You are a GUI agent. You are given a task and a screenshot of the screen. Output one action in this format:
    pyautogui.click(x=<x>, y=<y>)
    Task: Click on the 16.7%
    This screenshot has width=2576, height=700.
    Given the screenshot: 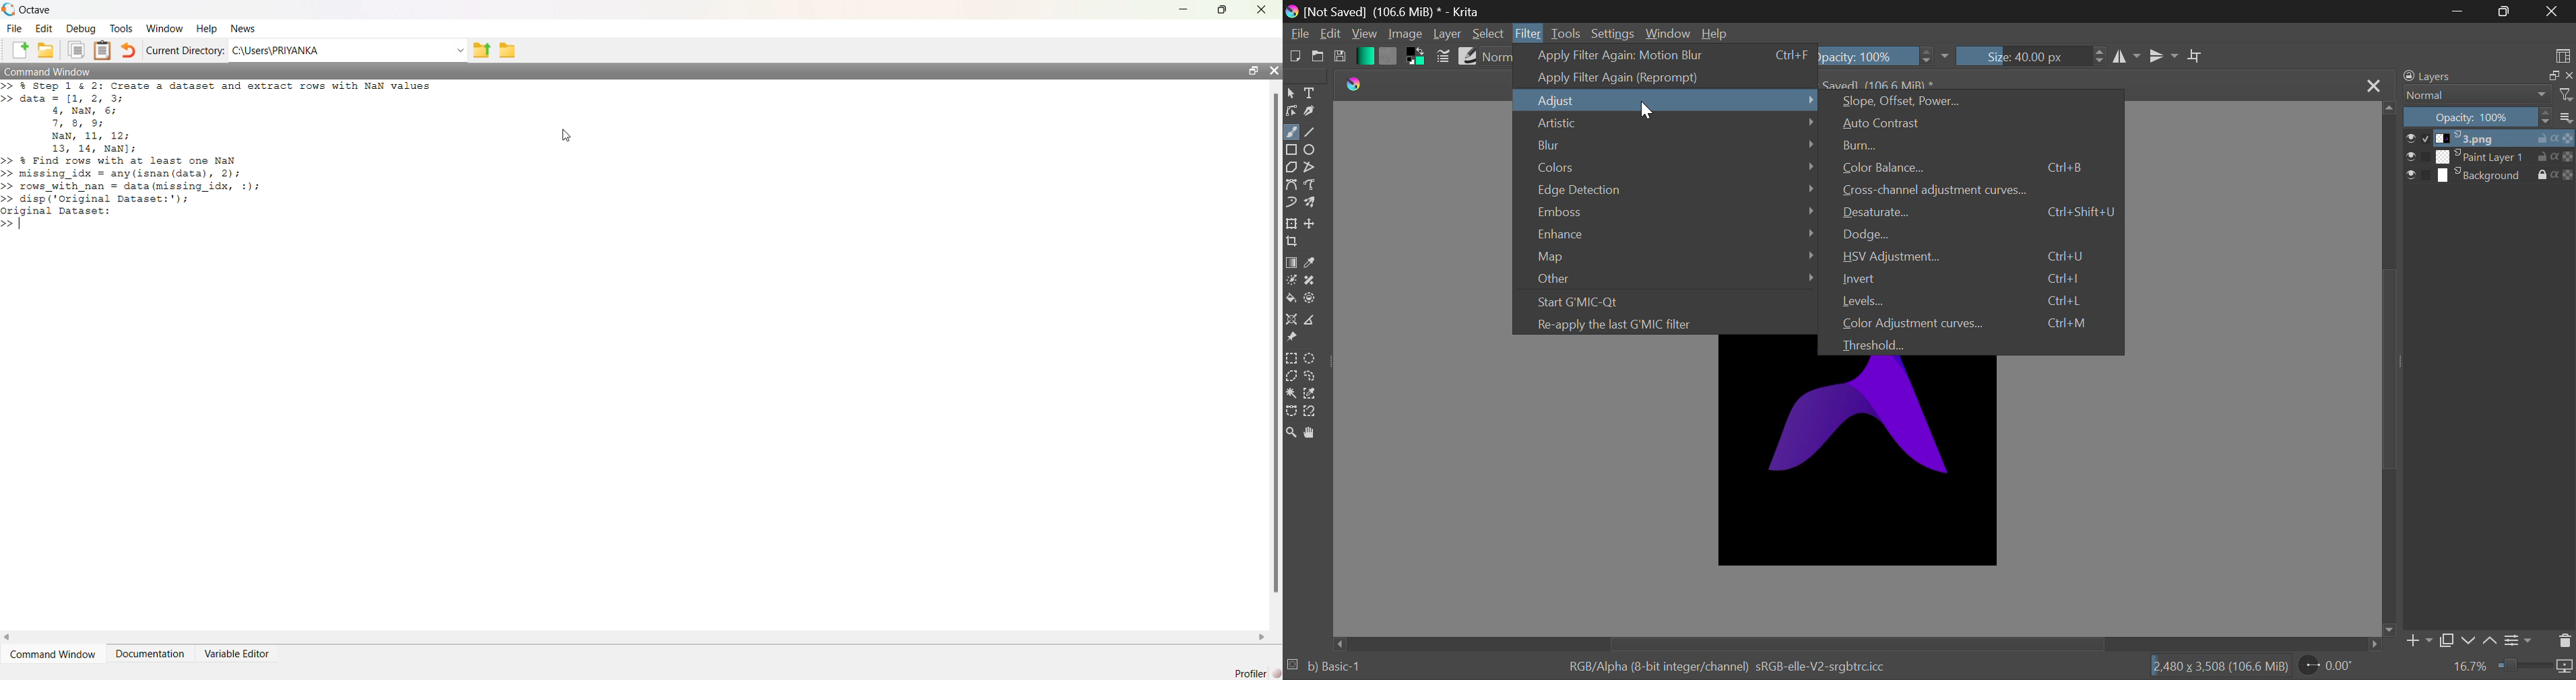 What is the action you would take?
    pyautogui.click(x=2464, y=667)
    